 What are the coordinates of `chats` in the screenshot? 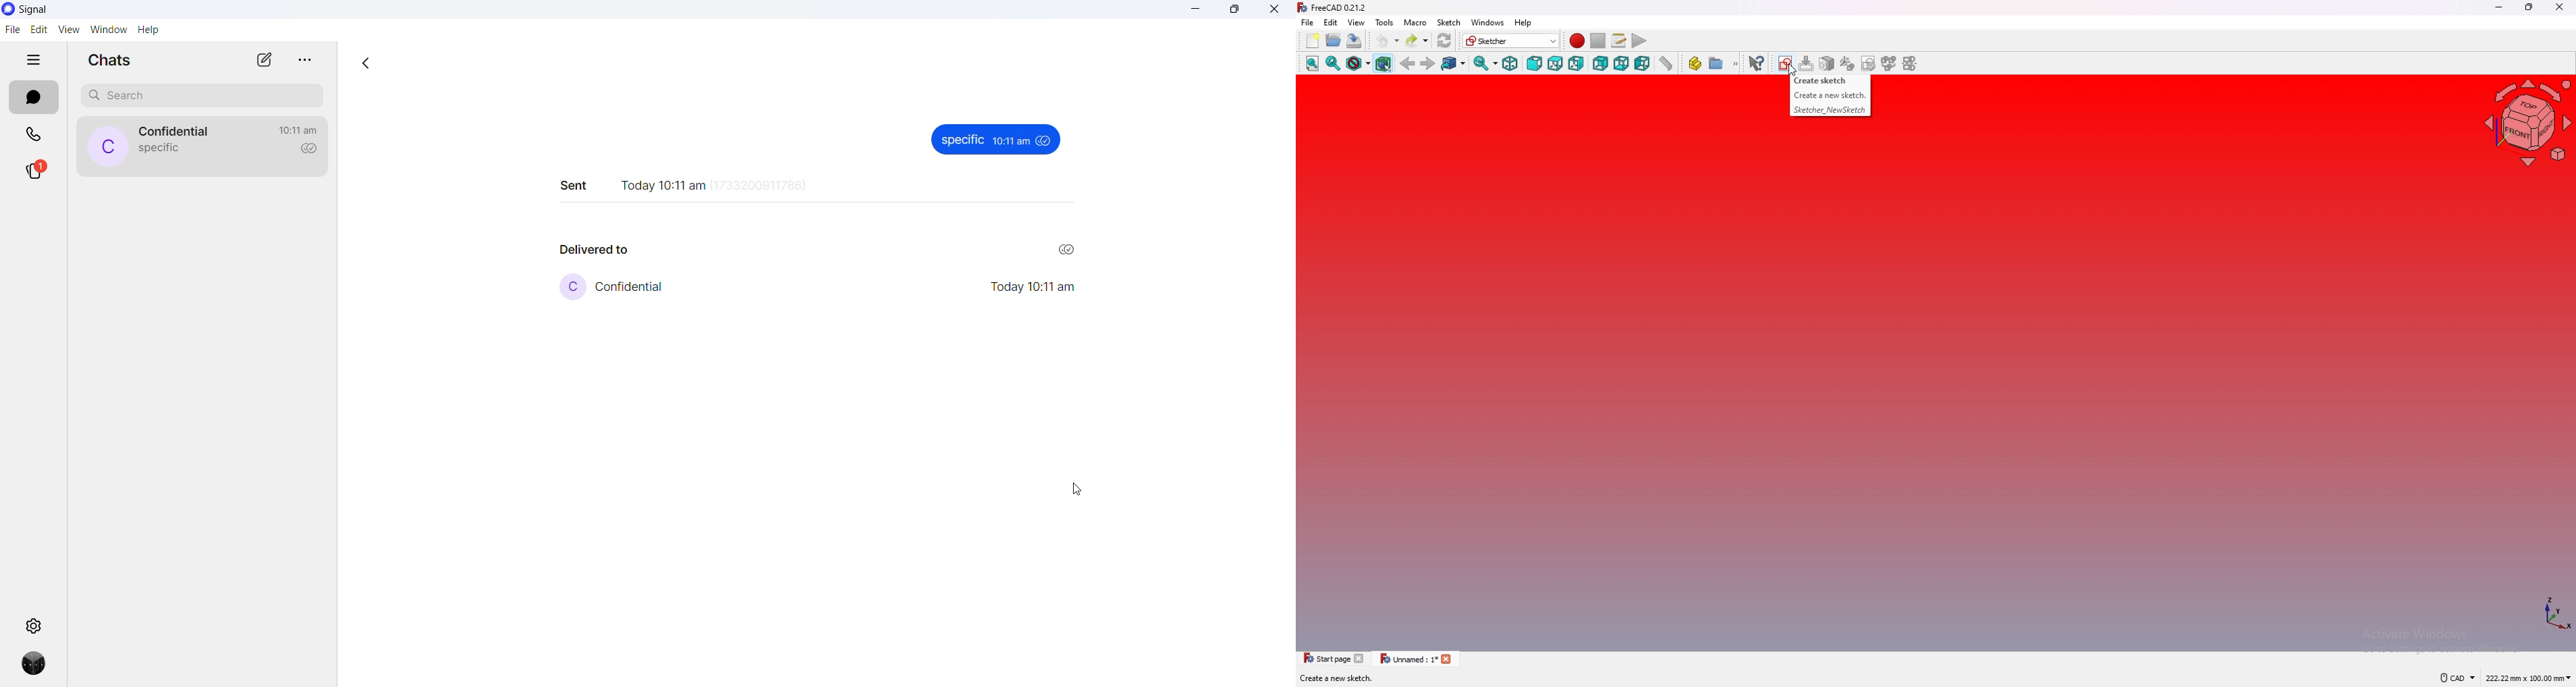 It's located at (31, 98).